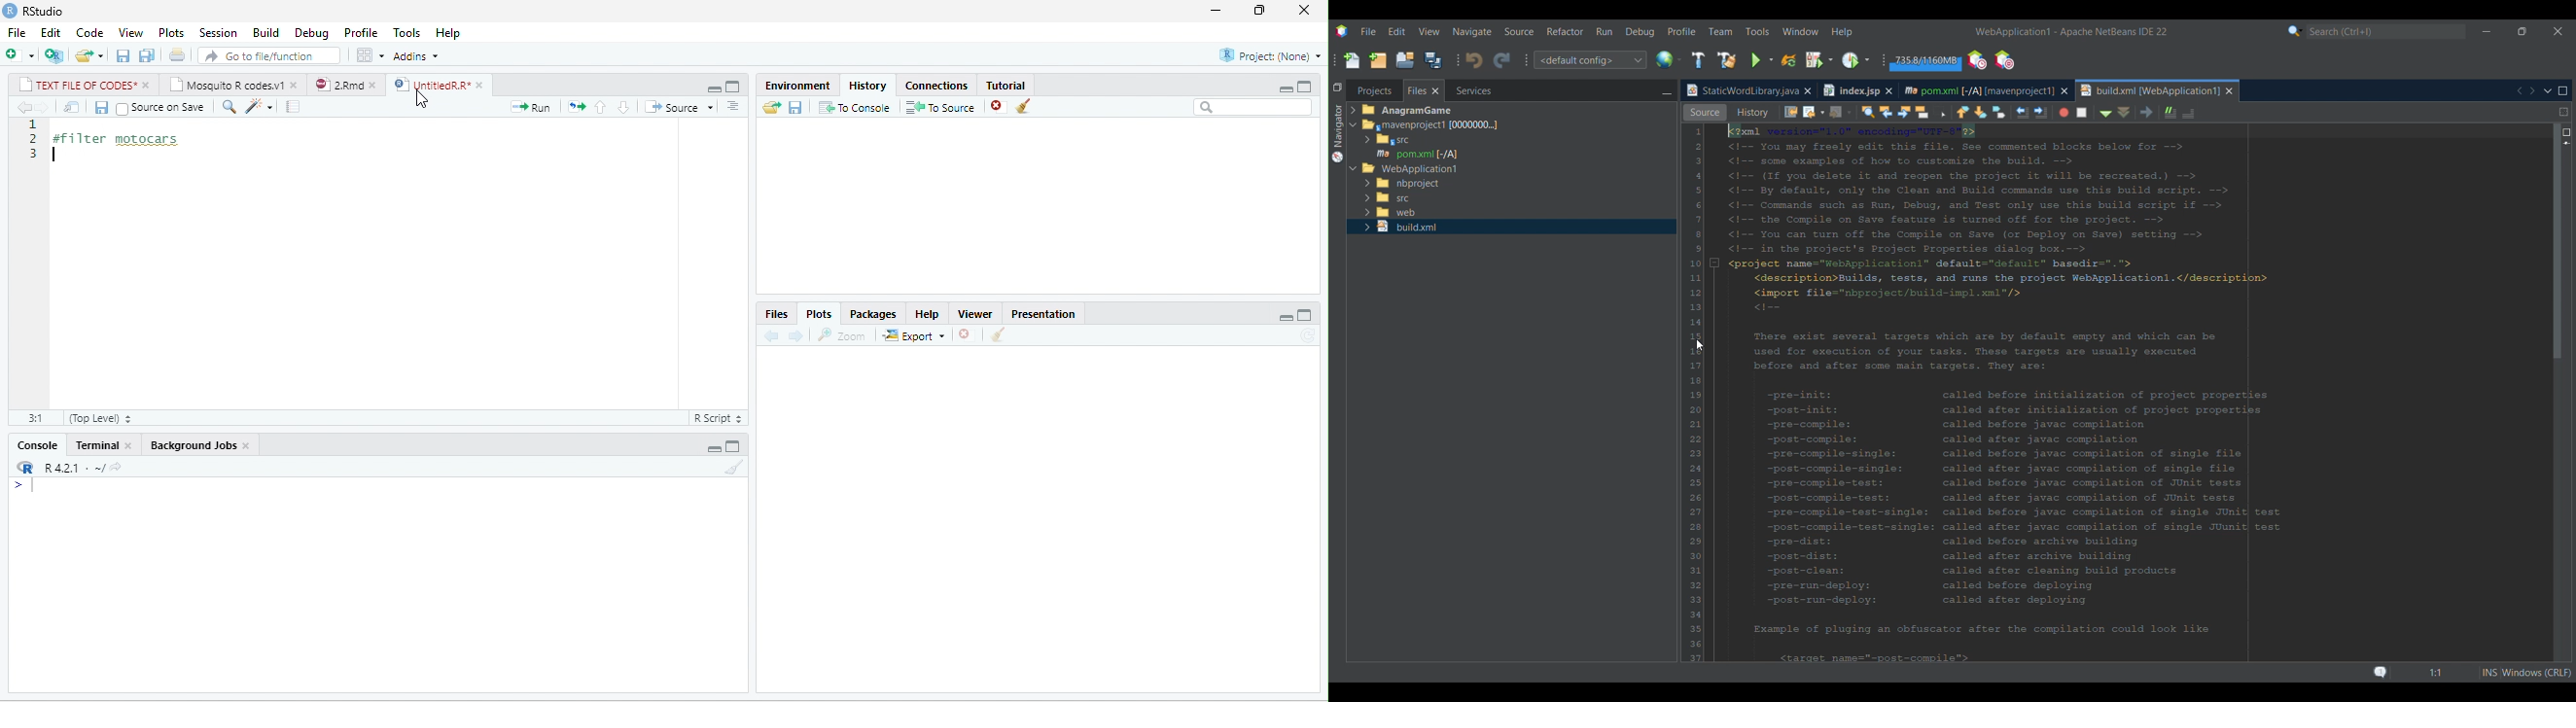 This screenshot has width=2576, height=728. I want to click on save, so click(123, 56).